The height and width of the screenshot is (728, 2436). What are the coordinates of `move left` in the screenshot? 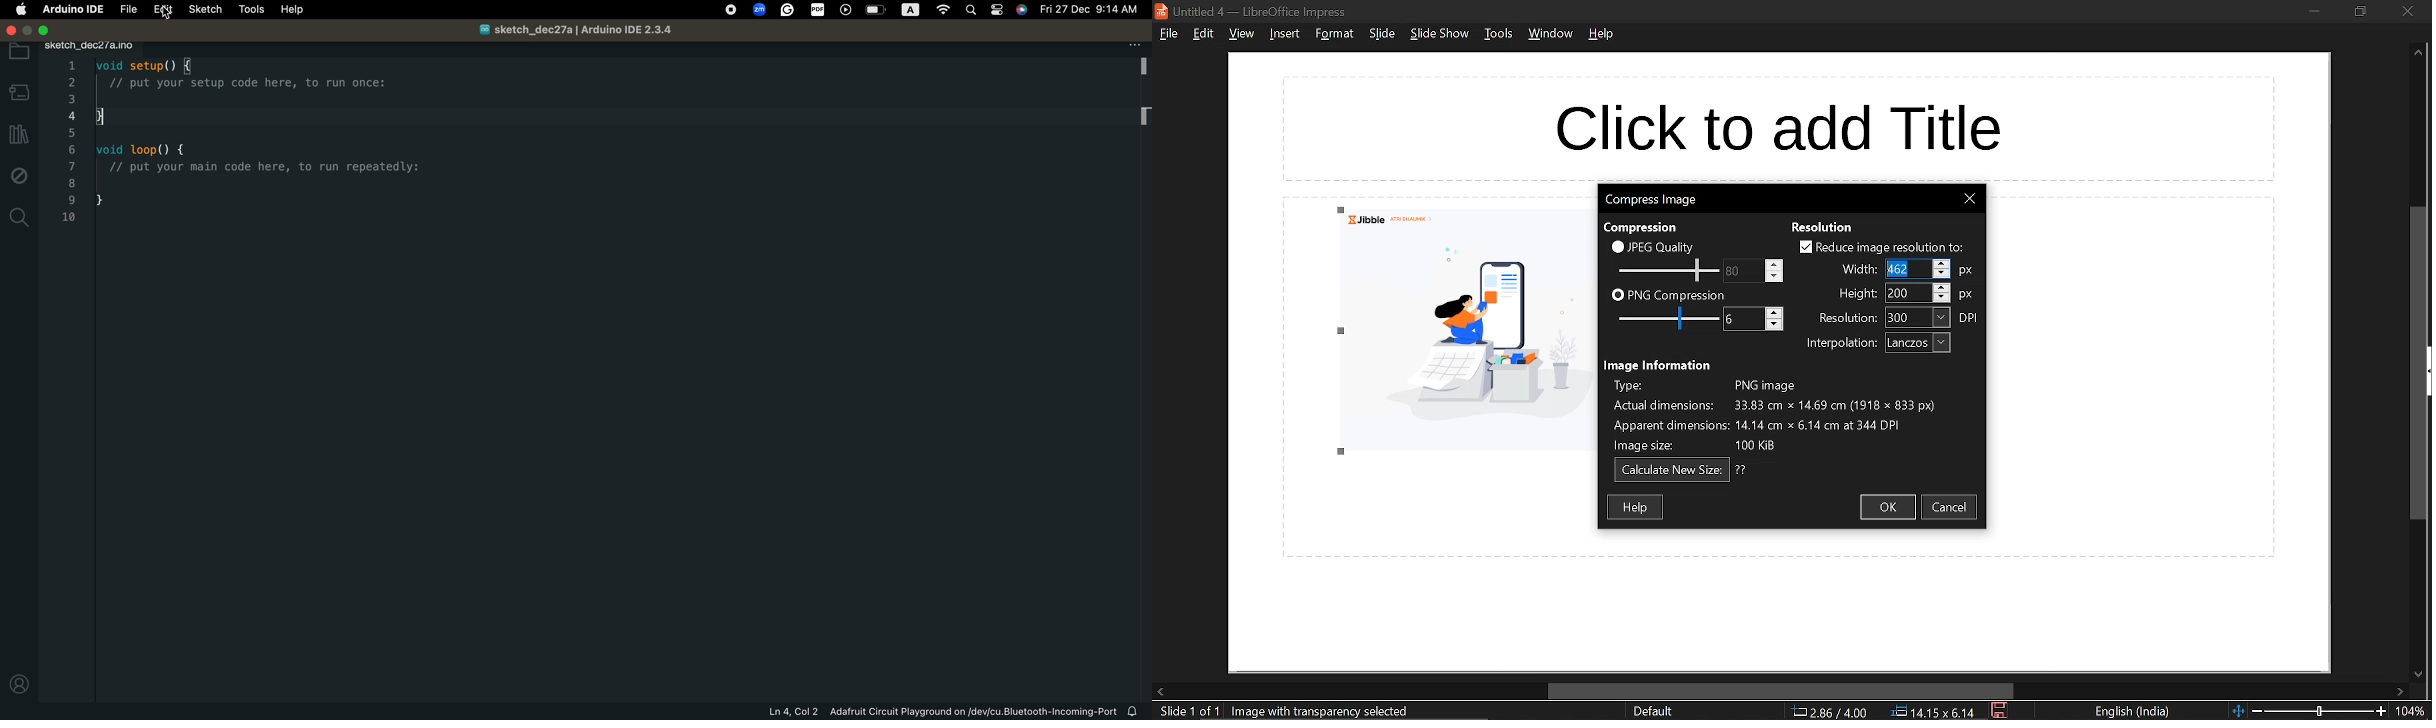 It's located at (1160, 691).